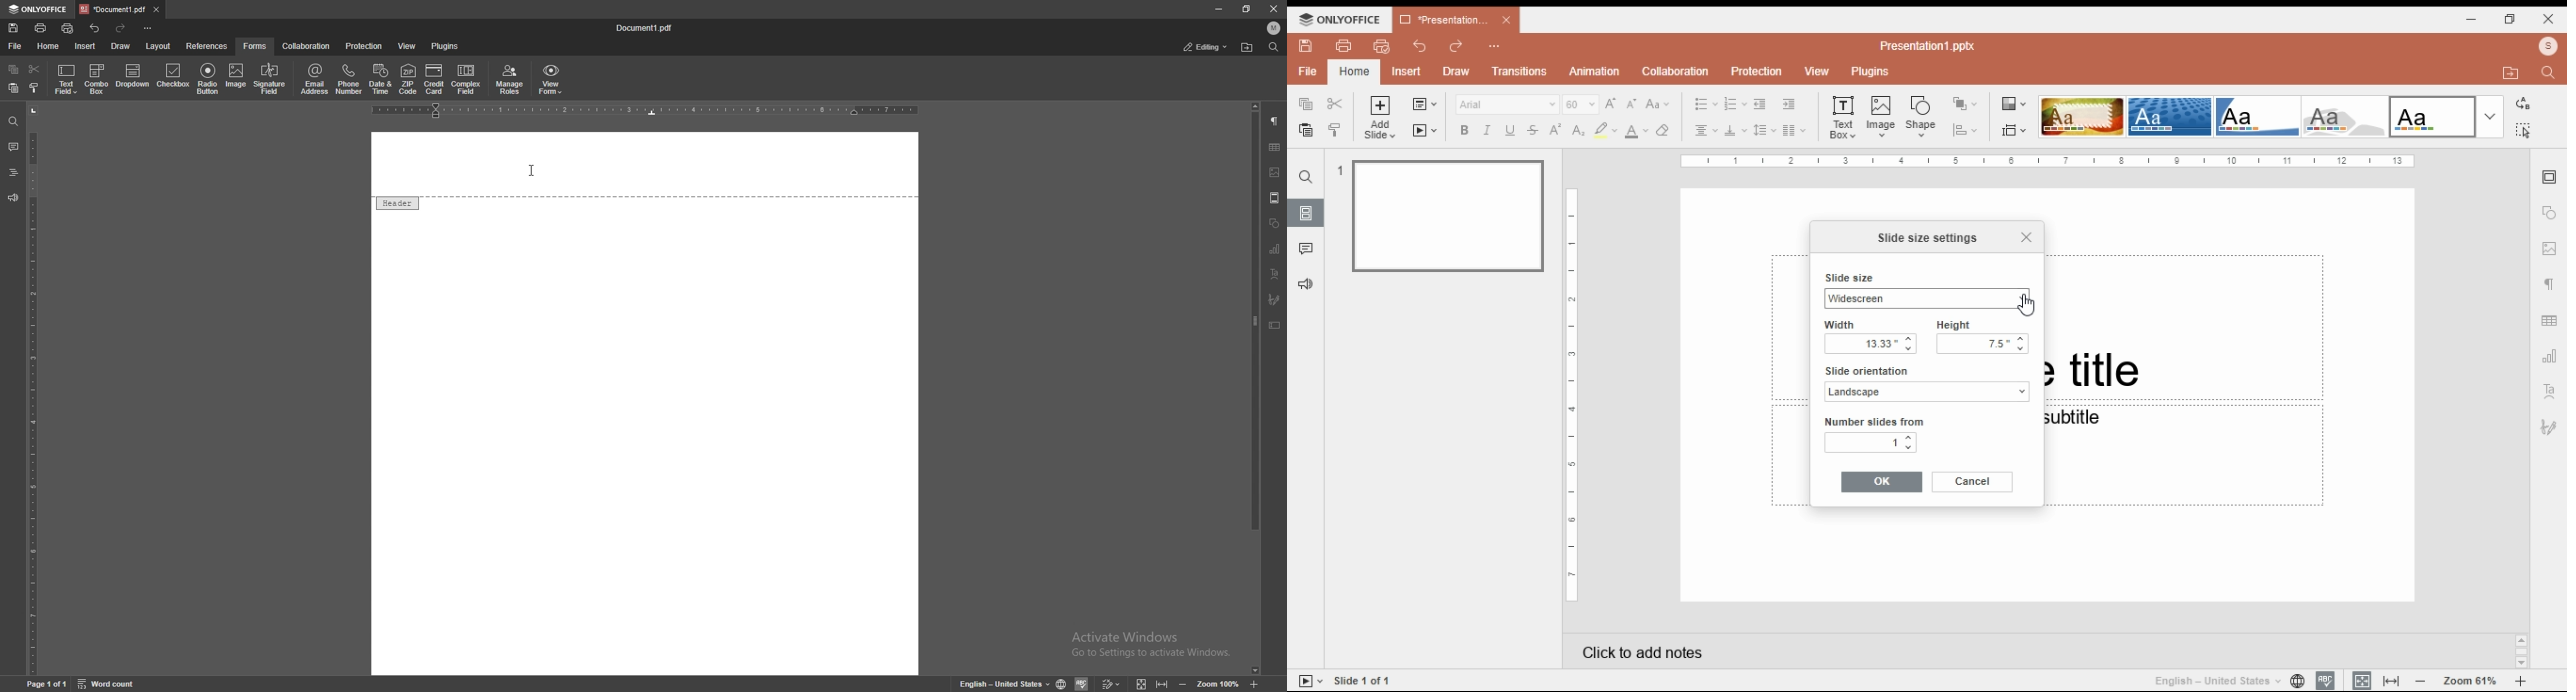  I want to click on cancel, so click(1972, 482).